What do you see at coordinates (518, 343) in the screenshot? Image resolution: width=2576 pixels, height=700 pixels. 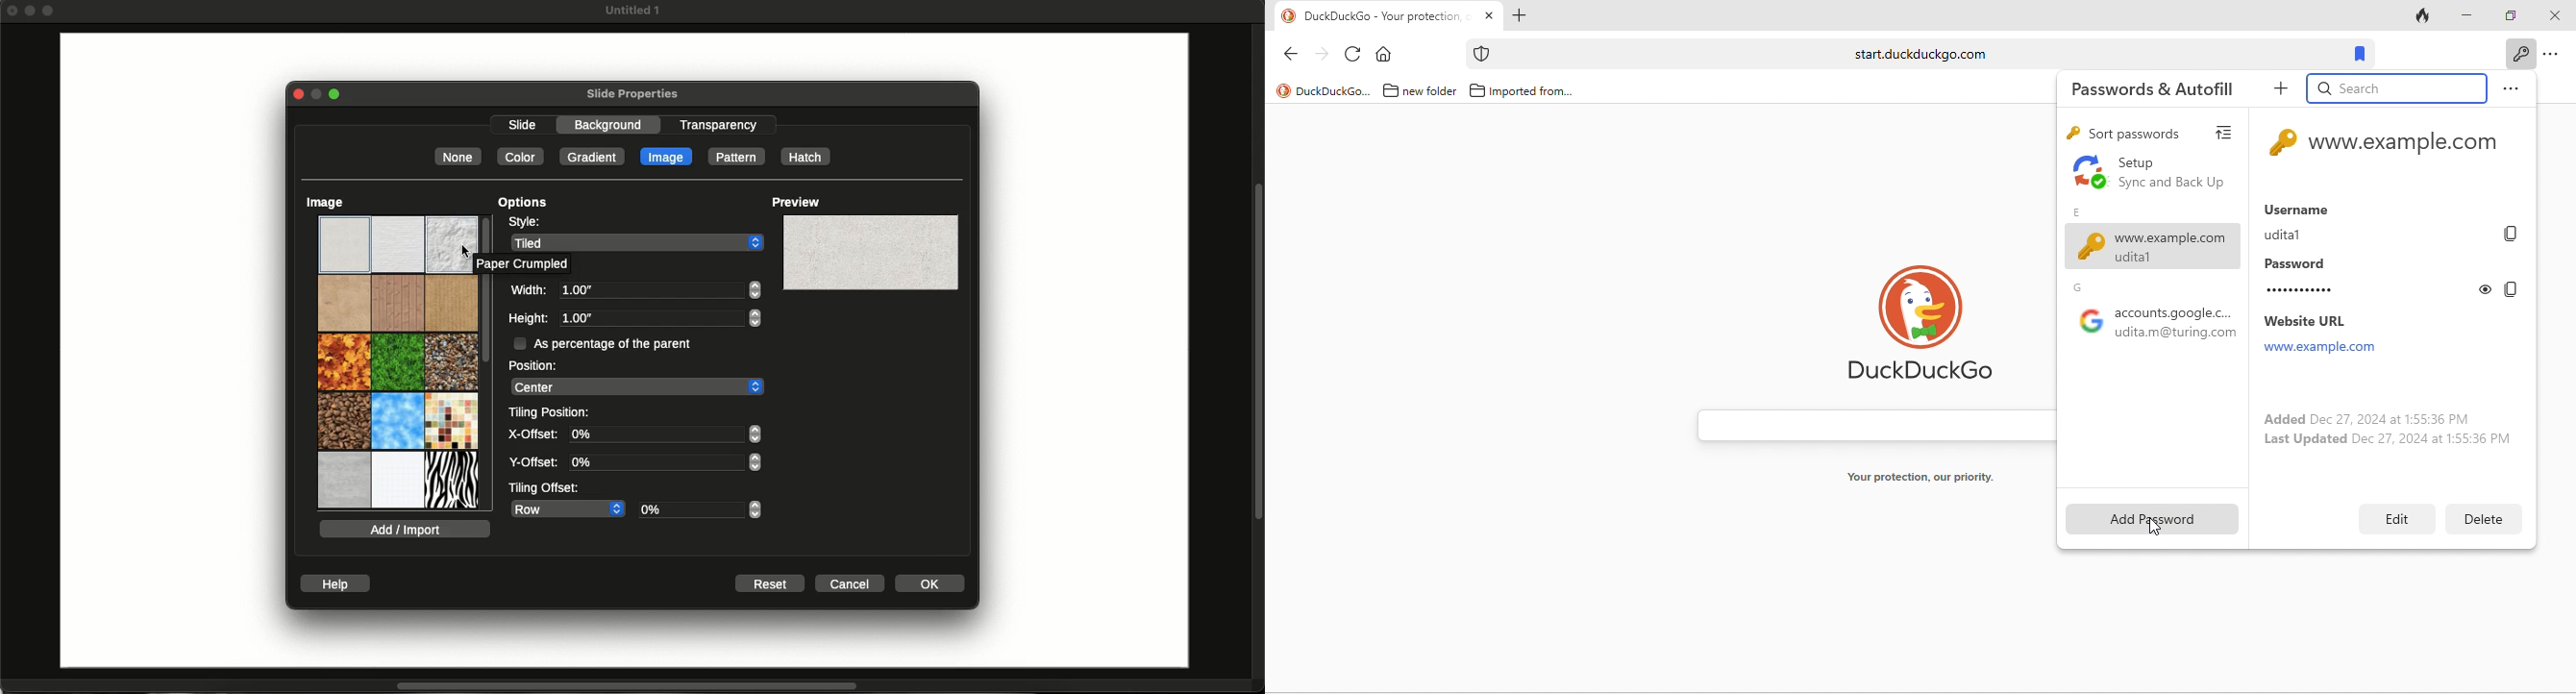 I see `Checkbox` at bounding box center [518, 343].